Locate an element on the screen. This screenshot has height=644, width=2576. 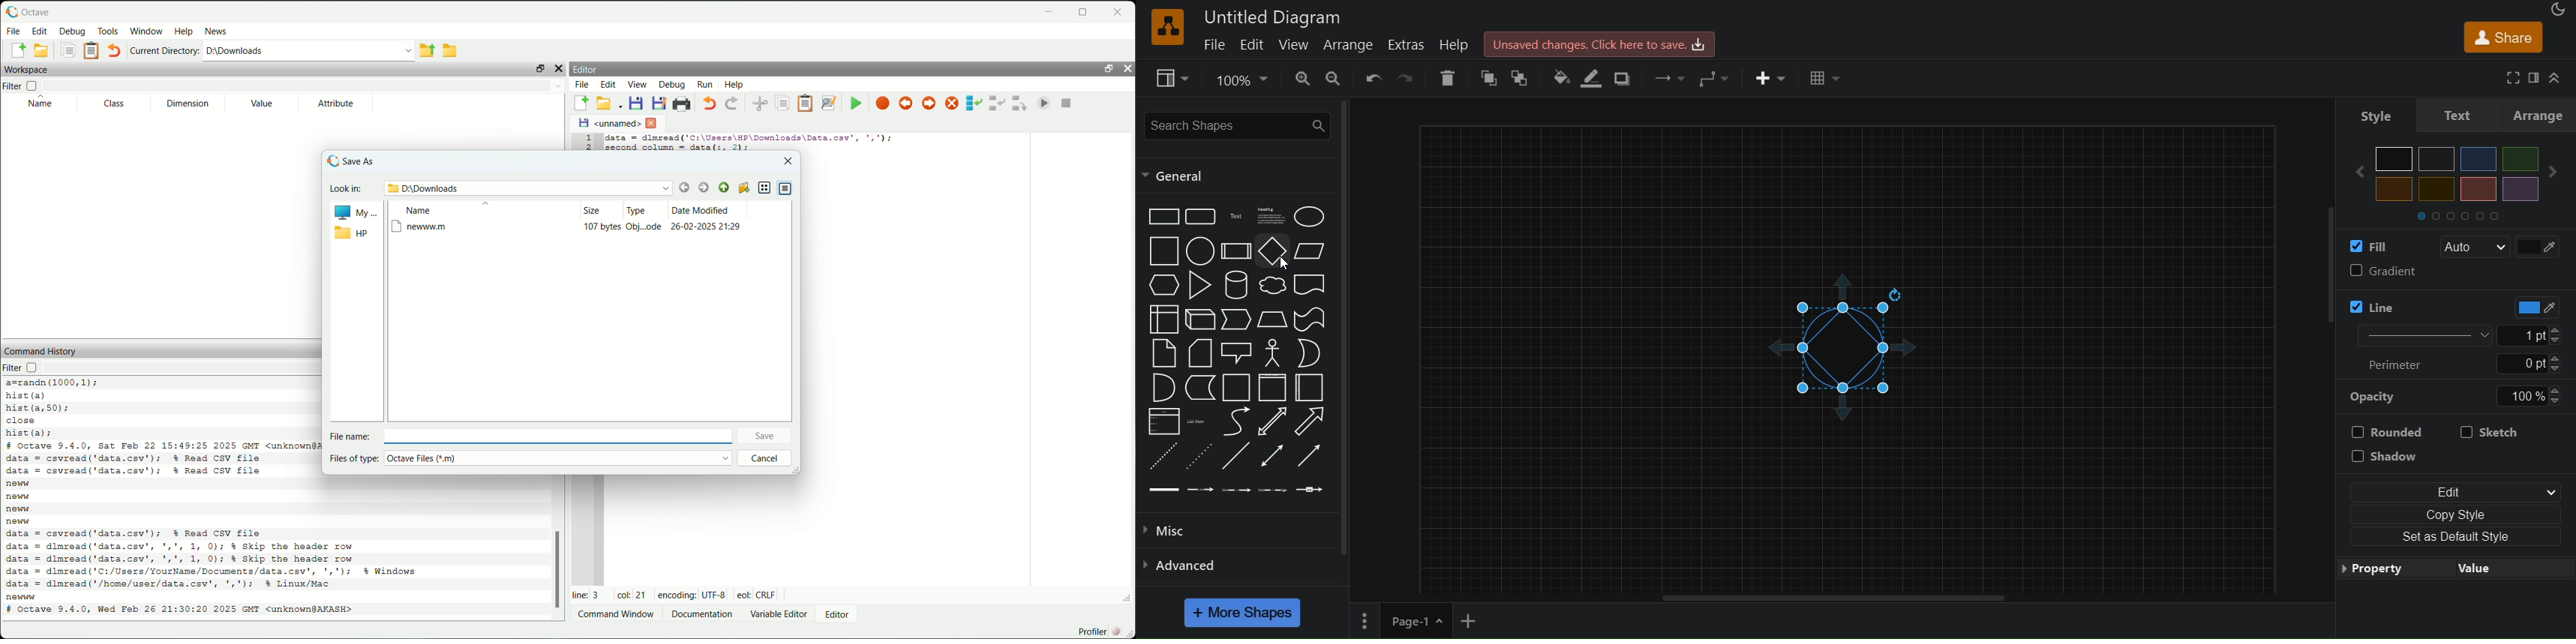
square is located at coordinates (1163, 251).